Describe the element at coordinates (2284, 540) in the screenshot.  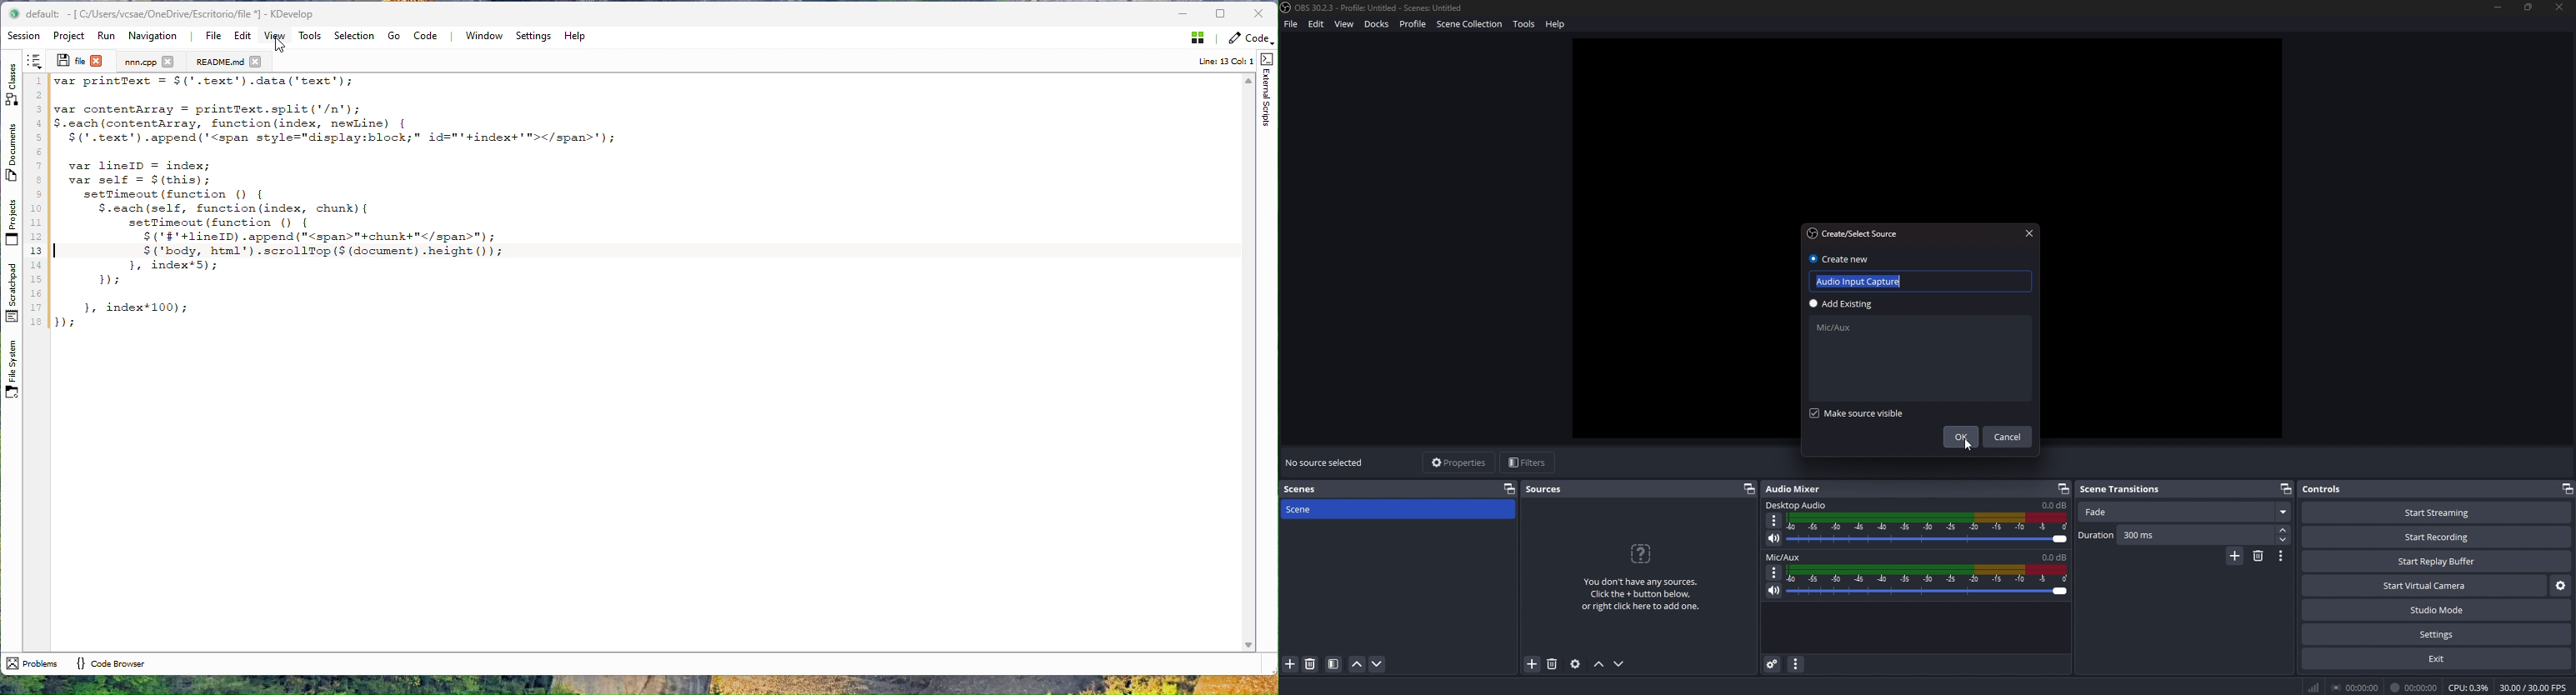
I see `decrease duration` at that location.